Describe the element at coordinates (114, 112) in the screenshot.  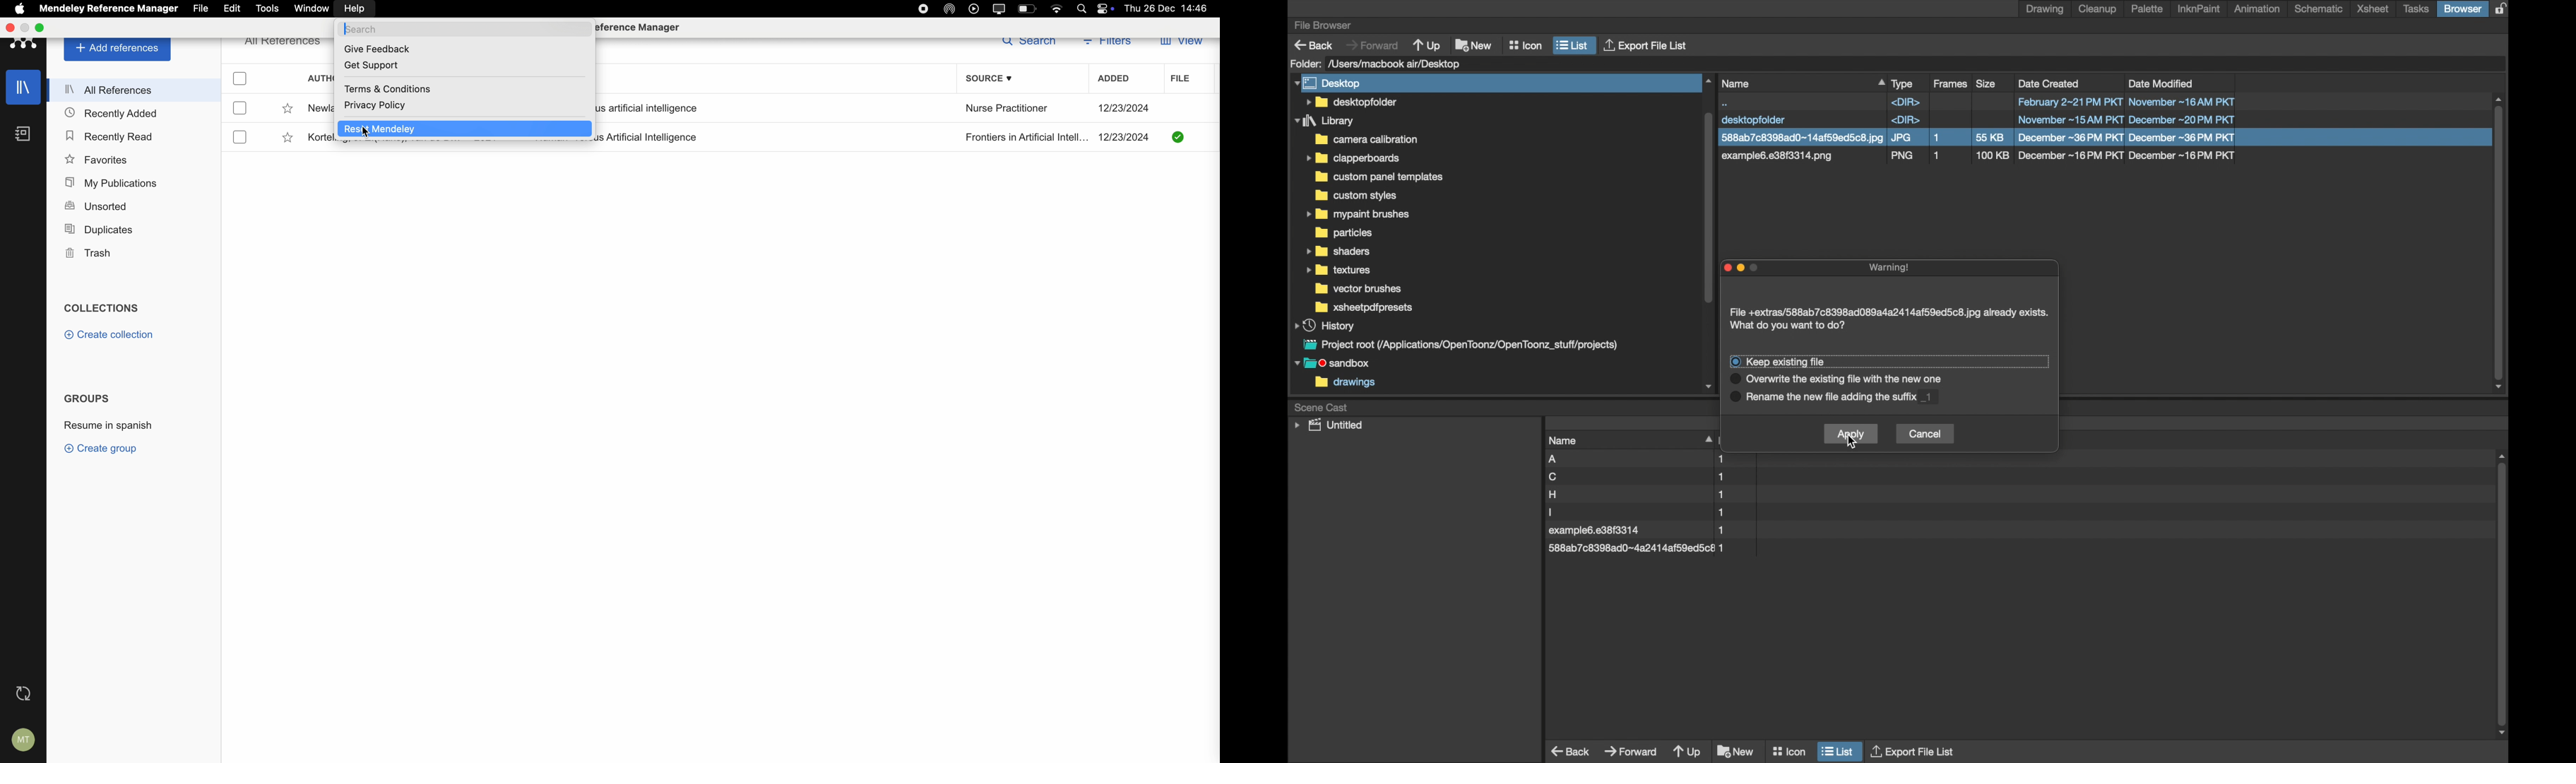
I see `recently added` at that location.